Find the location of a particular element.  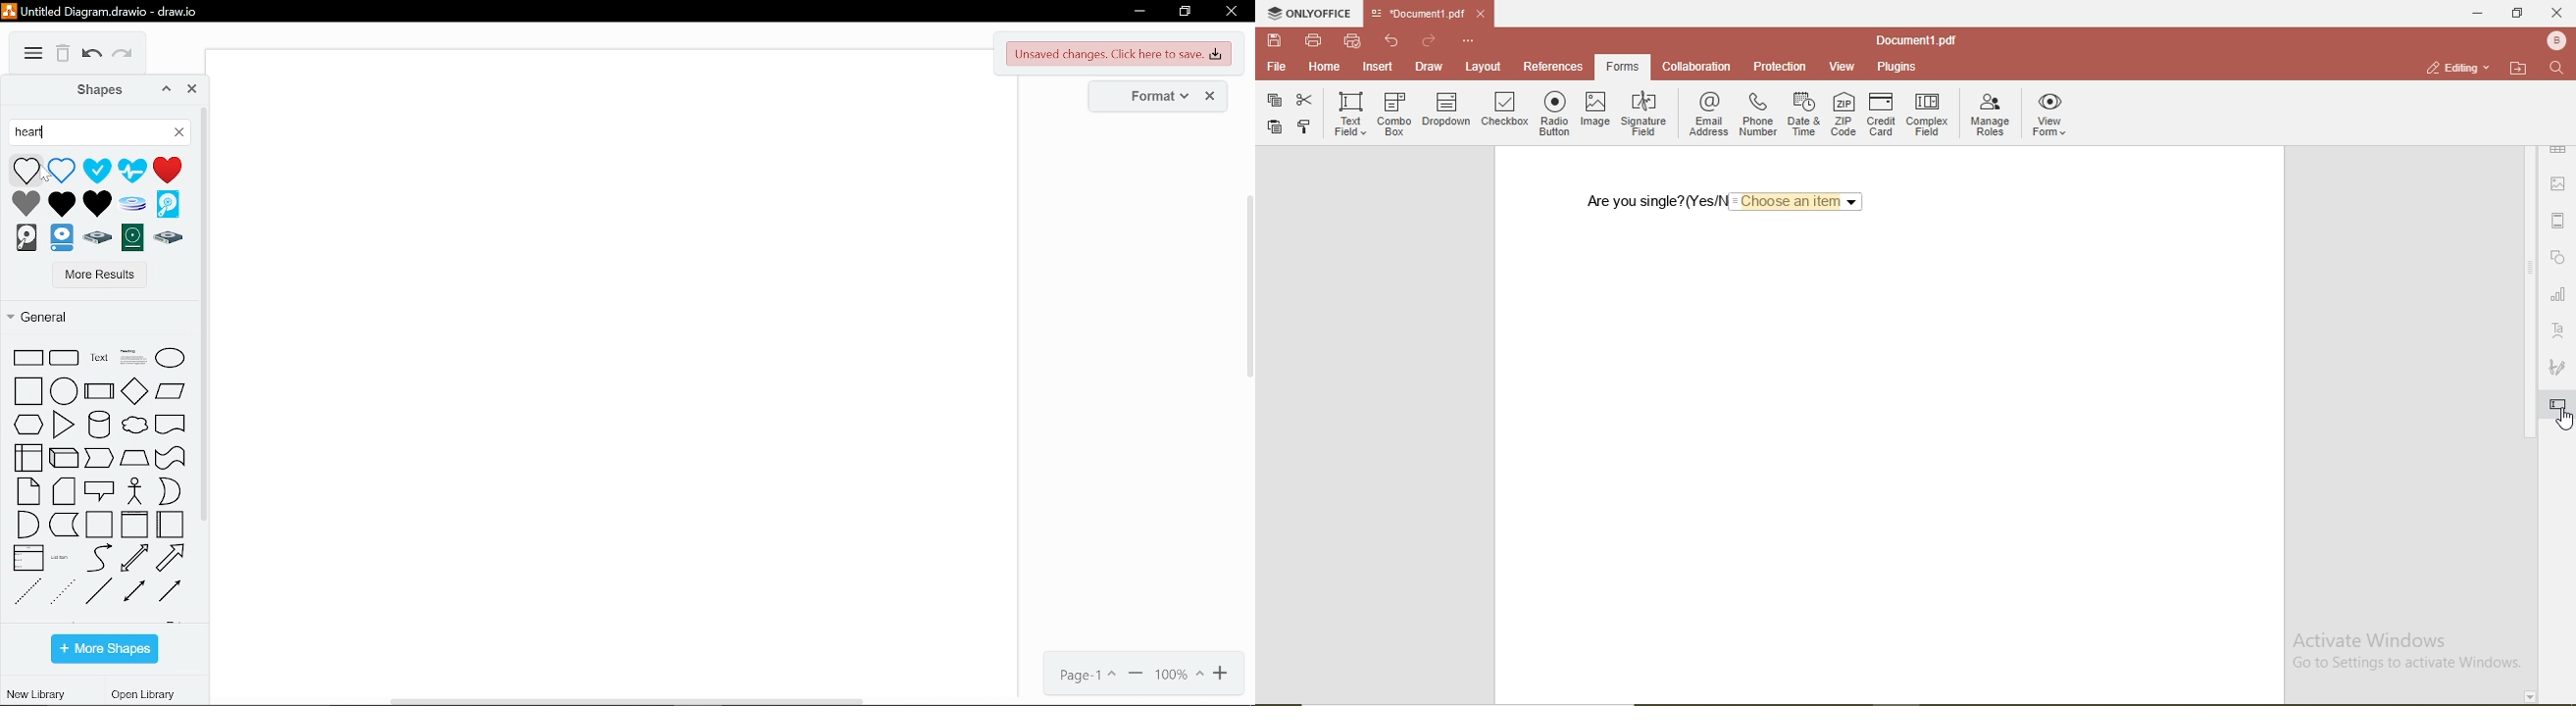

open library is located at coordinates (146, 695).